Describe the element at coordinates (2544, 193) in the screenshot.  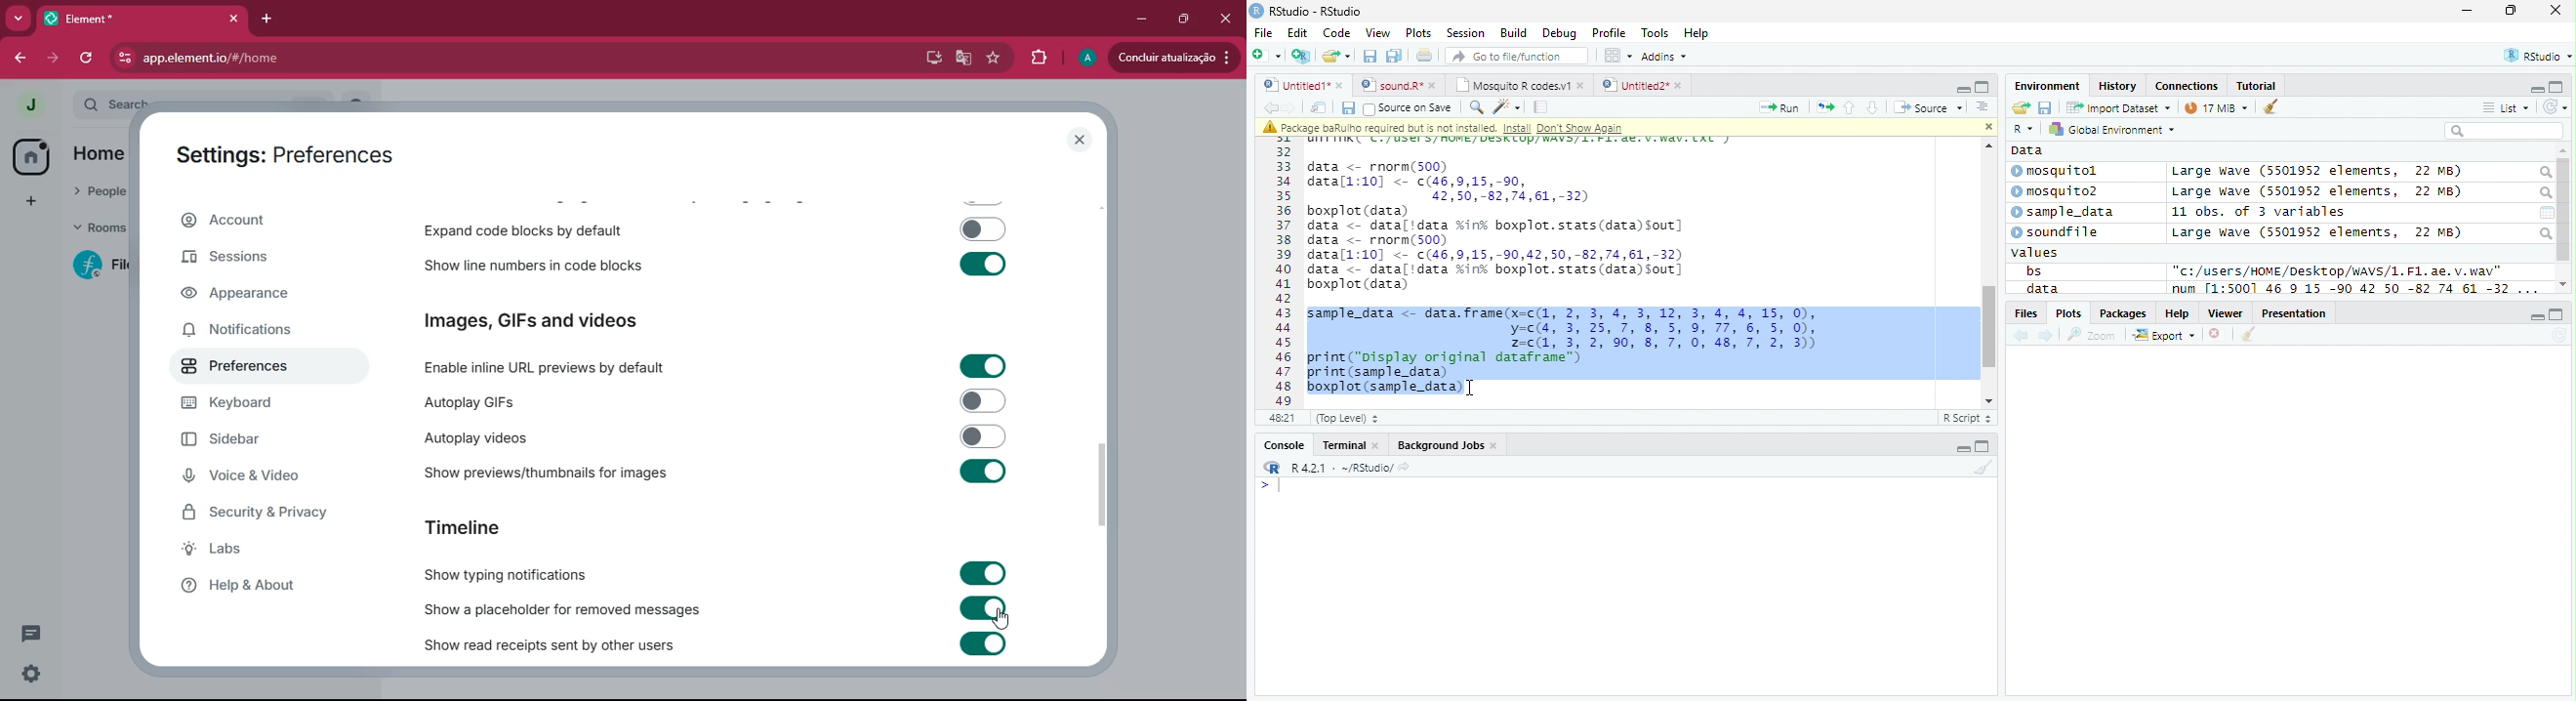
I see `search` at that location.